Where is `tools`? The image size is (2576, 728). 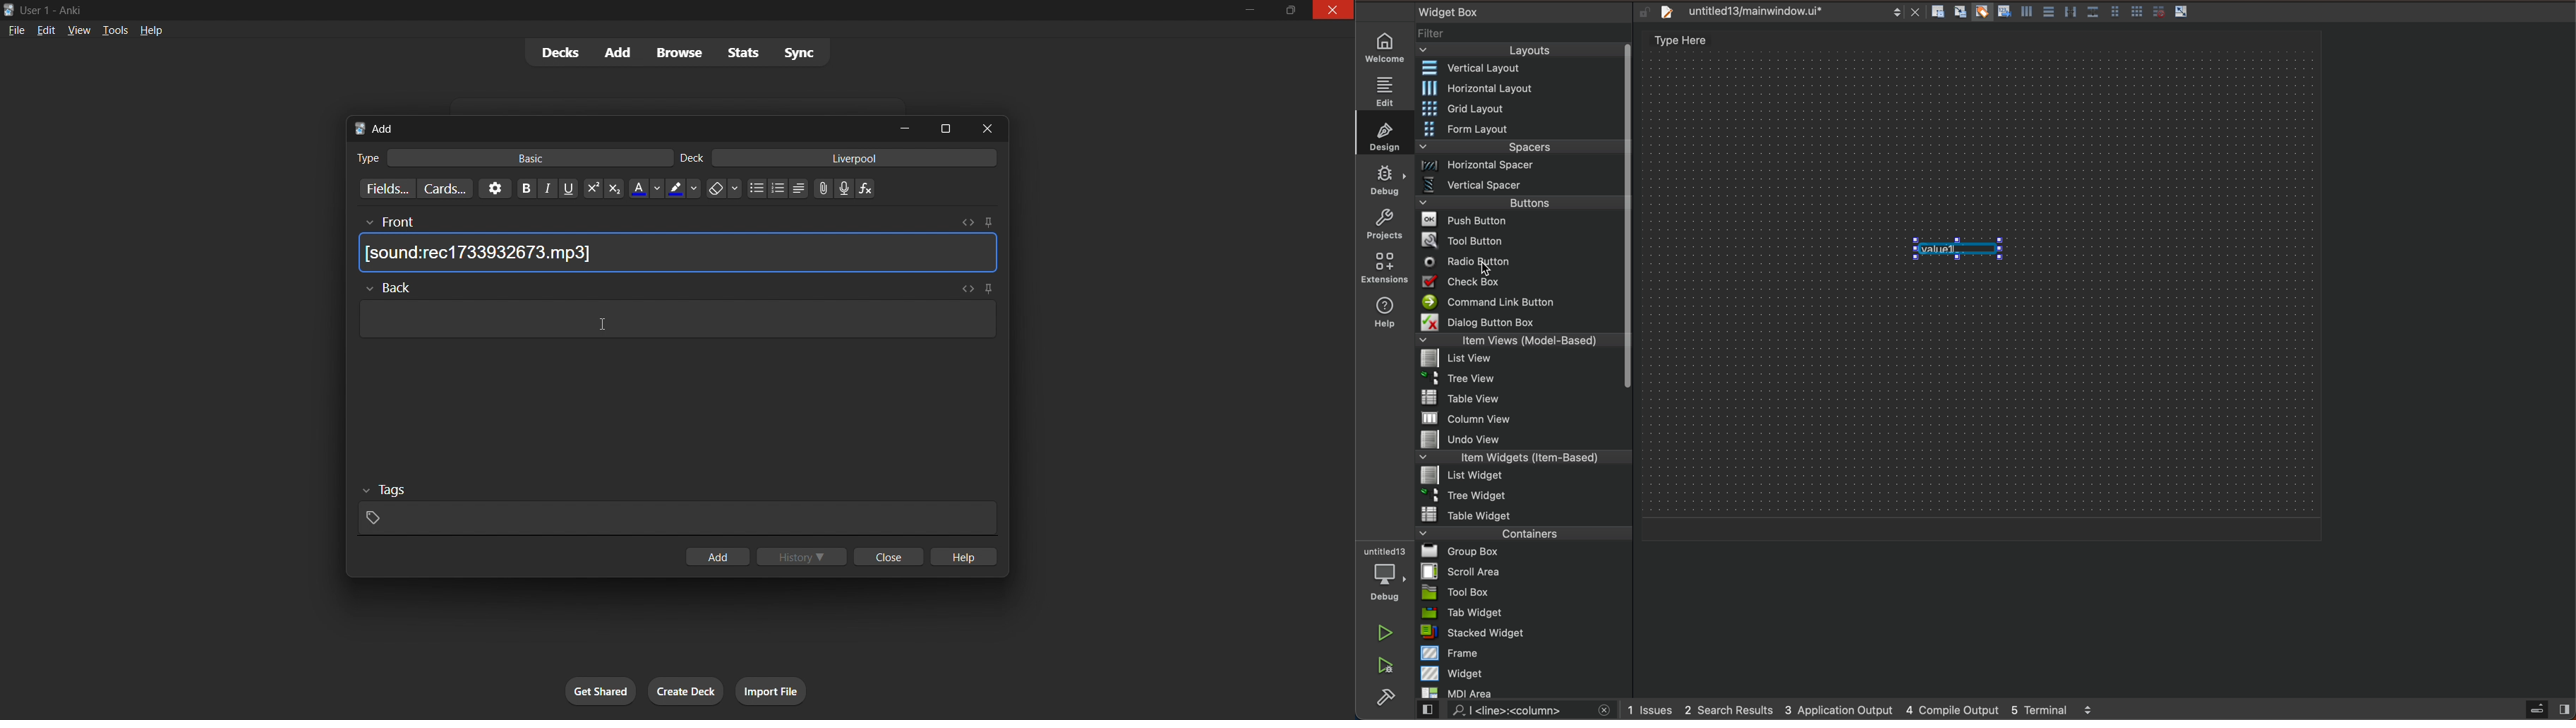 tools is located at coordinates (114, 32).